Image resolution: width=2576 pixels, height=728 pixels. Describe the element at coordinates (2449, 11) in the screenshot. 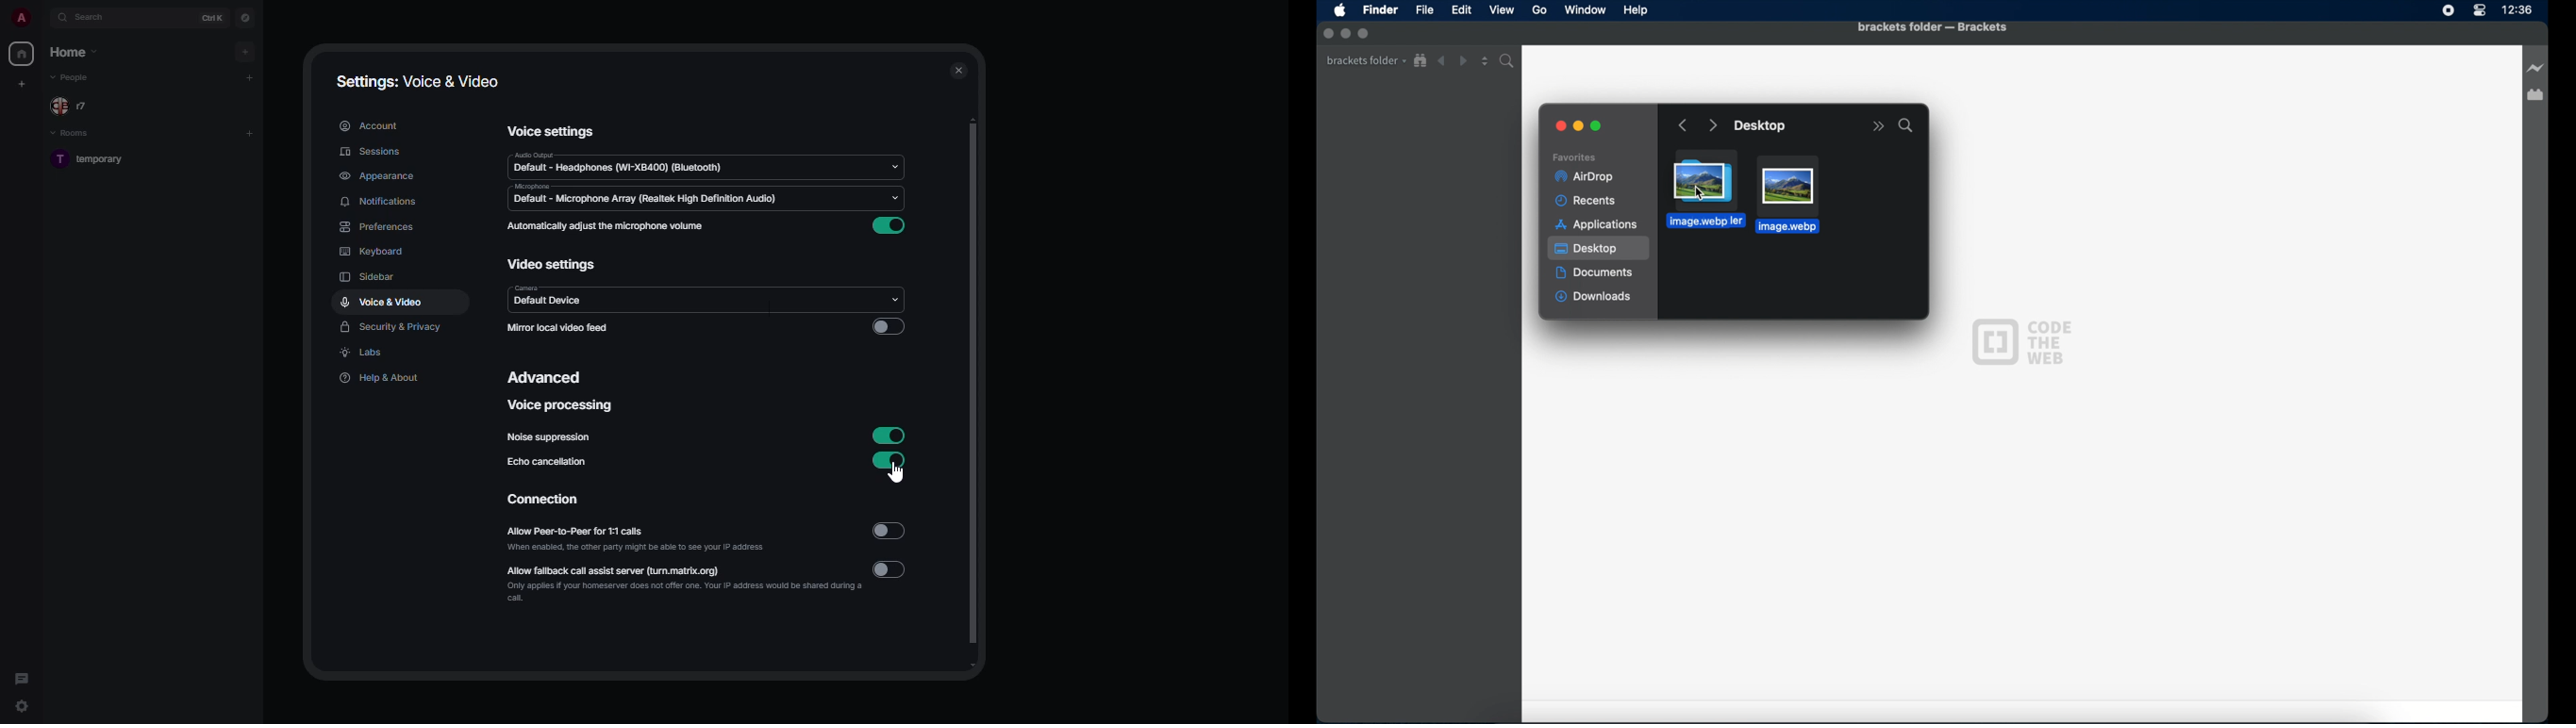

I see `screen recorder icon` at that location.